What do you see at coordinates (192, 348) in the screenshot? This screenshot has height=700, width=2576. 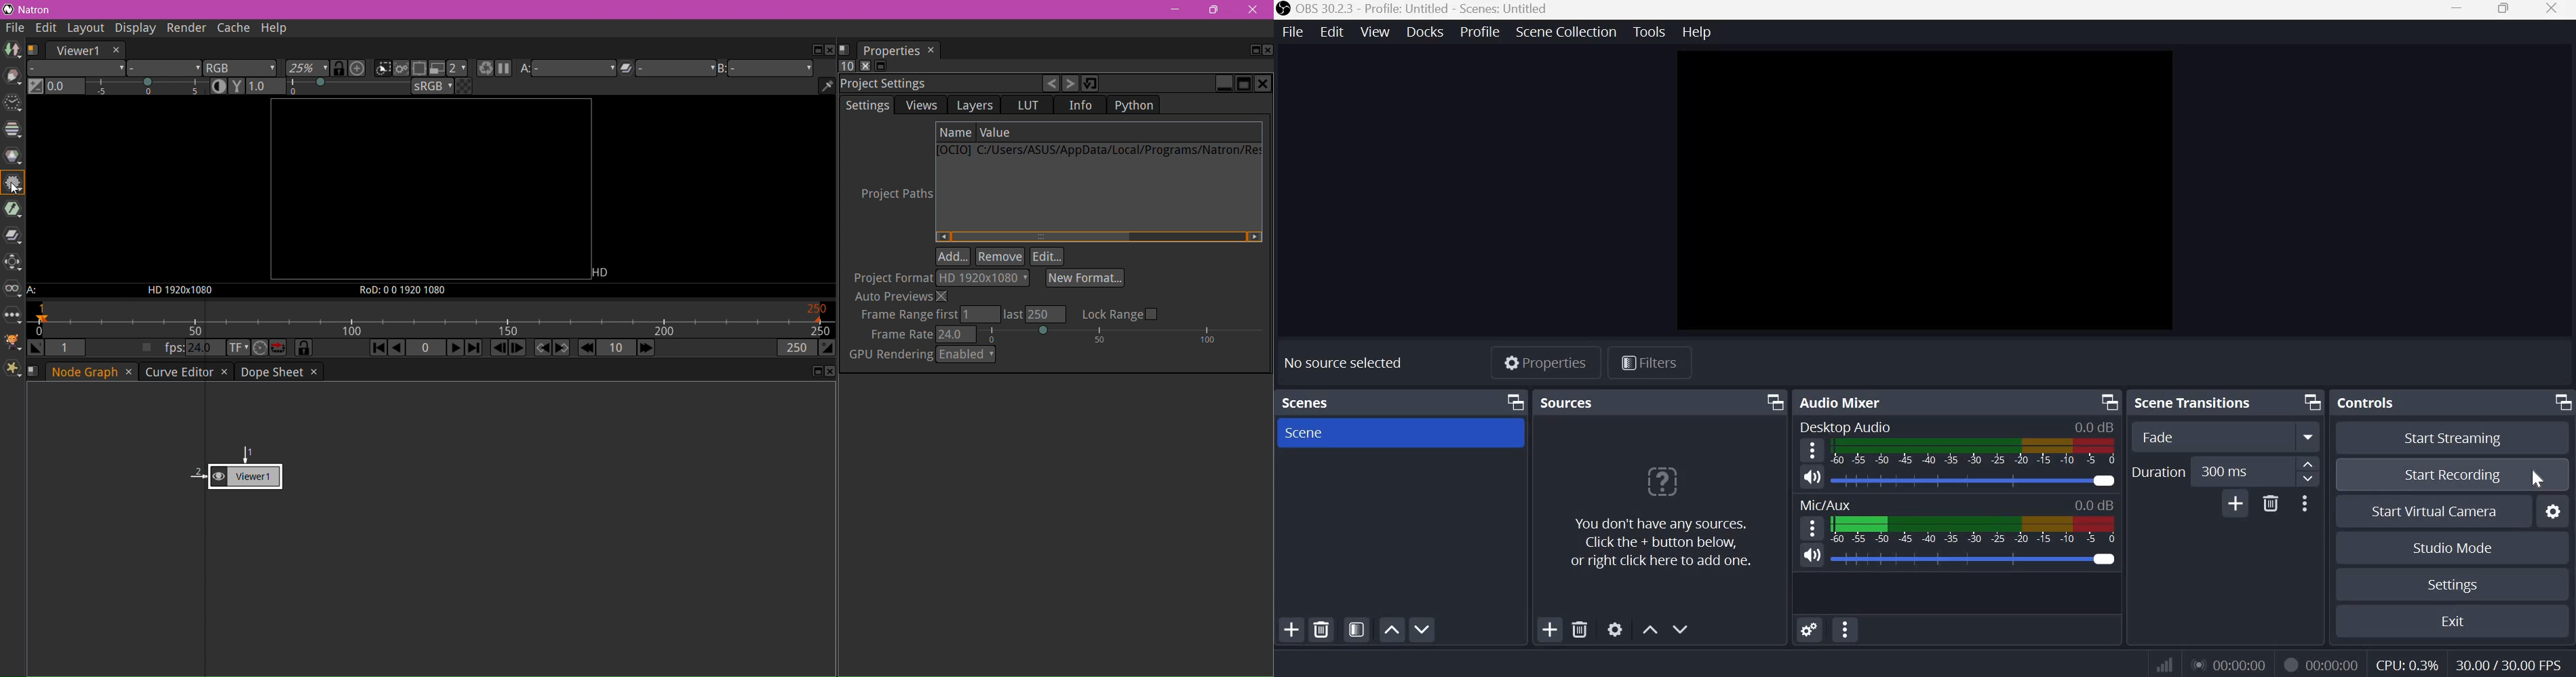 I see `Viewer playback framerate, in frames per second ` at bounding box center [192, 348].